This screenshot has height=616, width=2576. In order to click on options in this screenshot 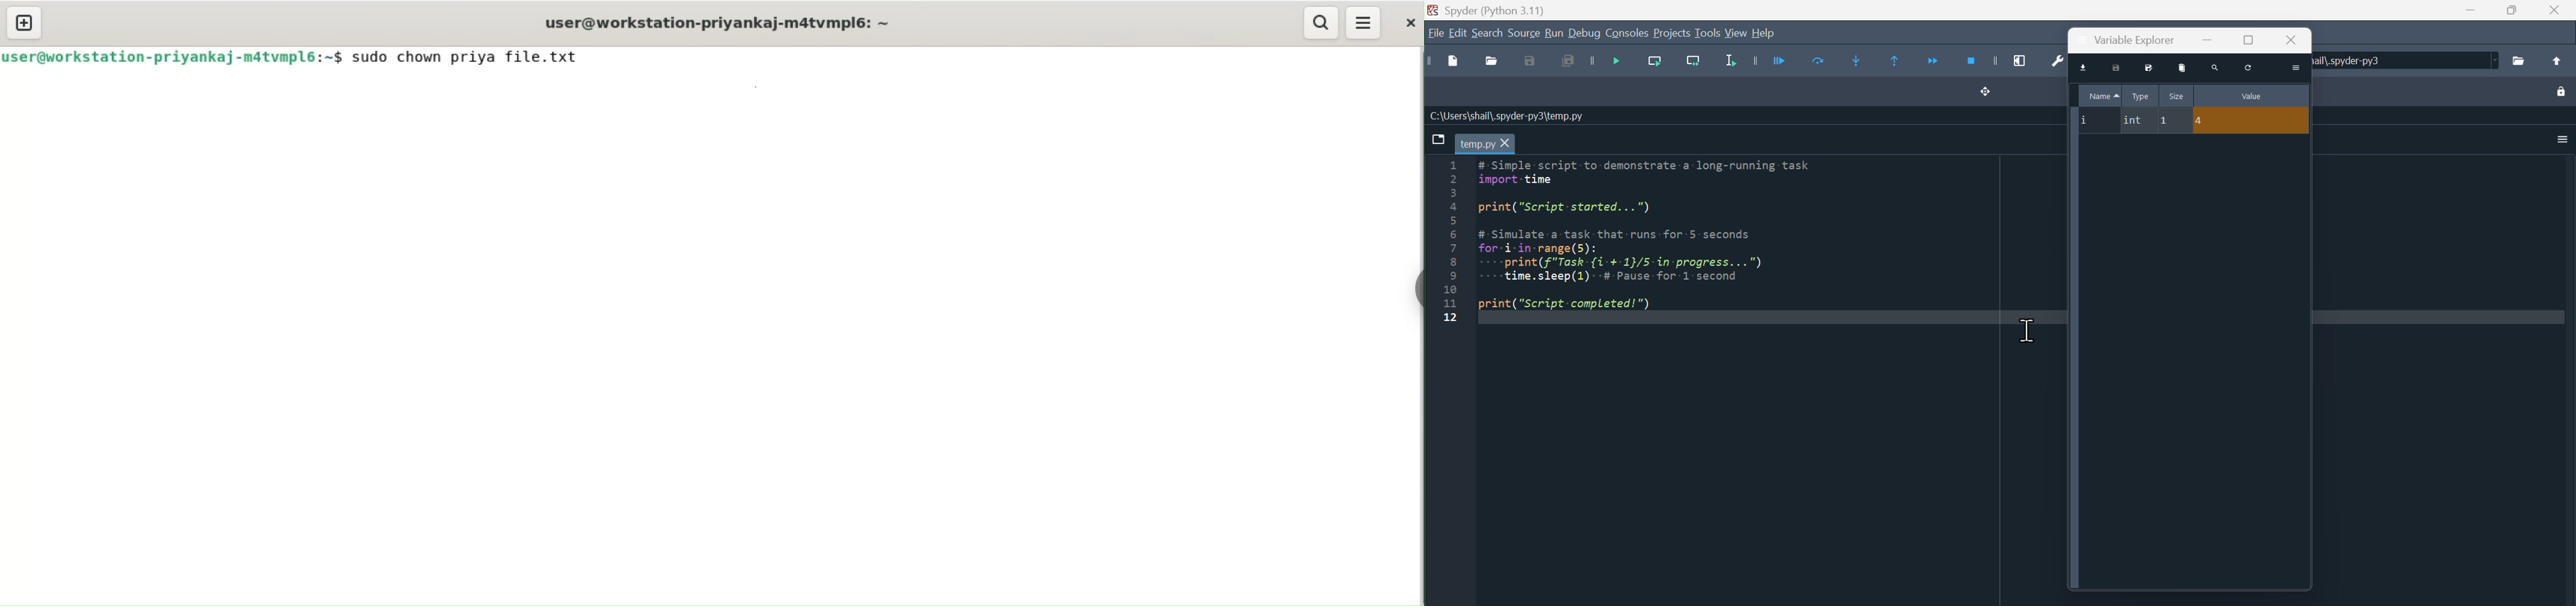, I will do `click(2297, 68)`.